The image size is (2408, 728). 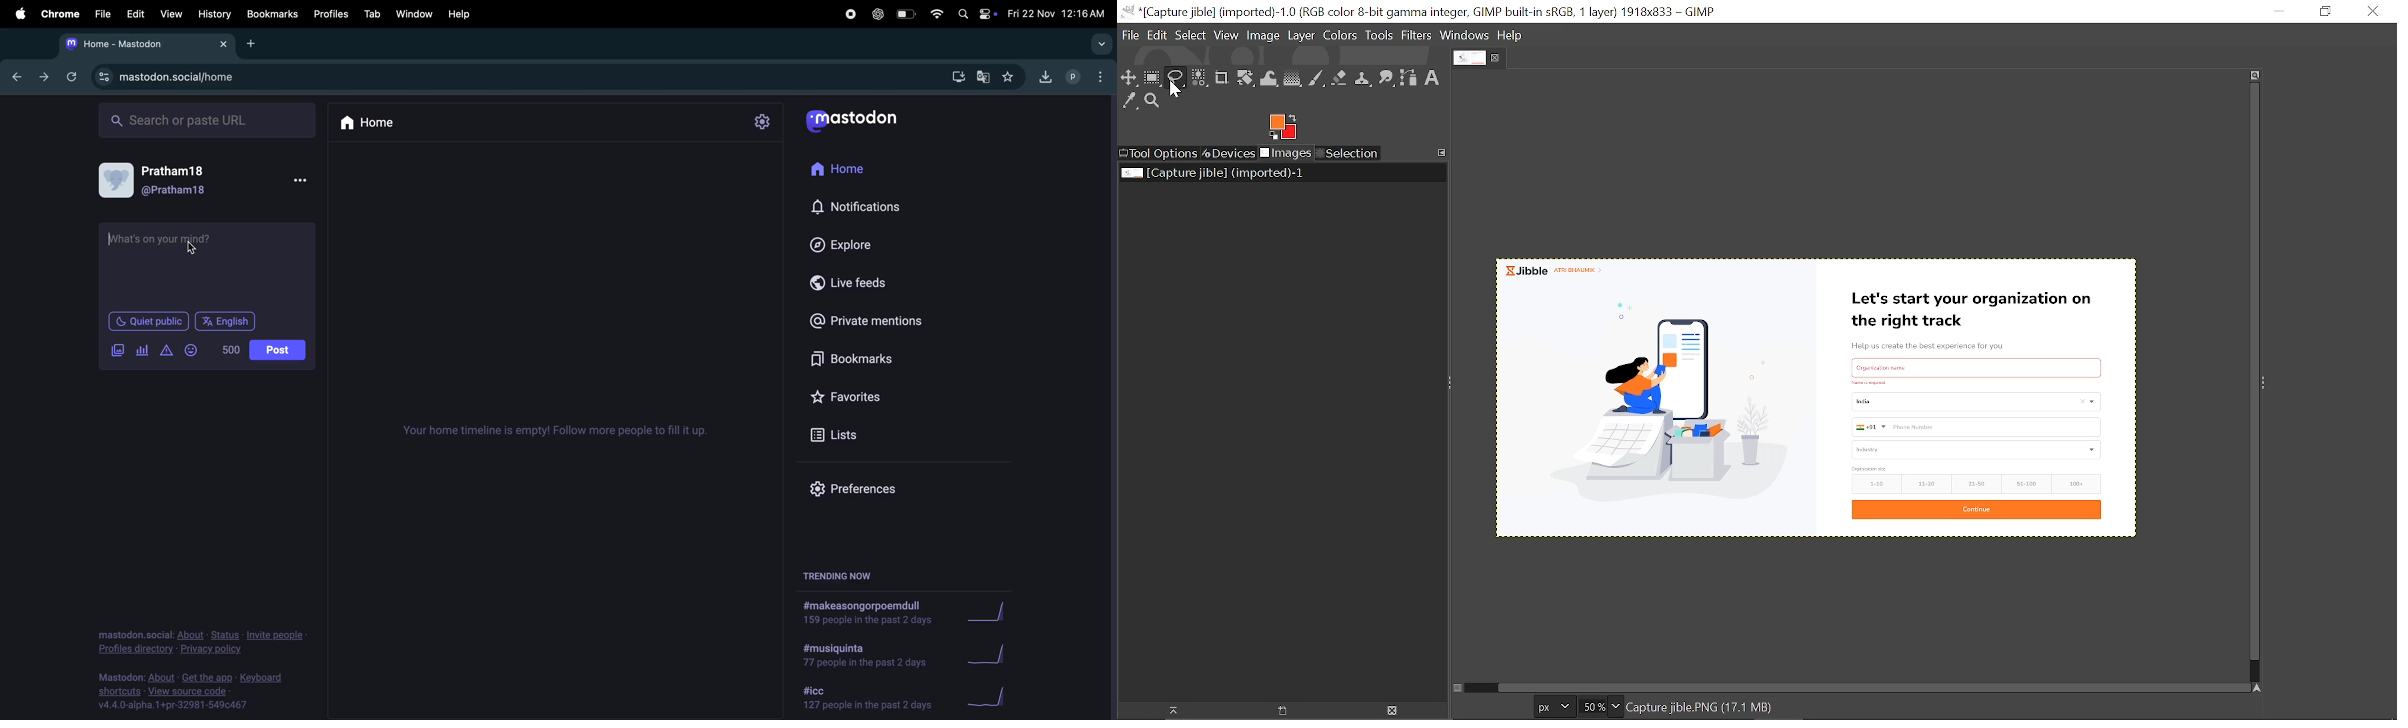 I want to click on Zoom when widow size changes, so click(x=2255, y=75).